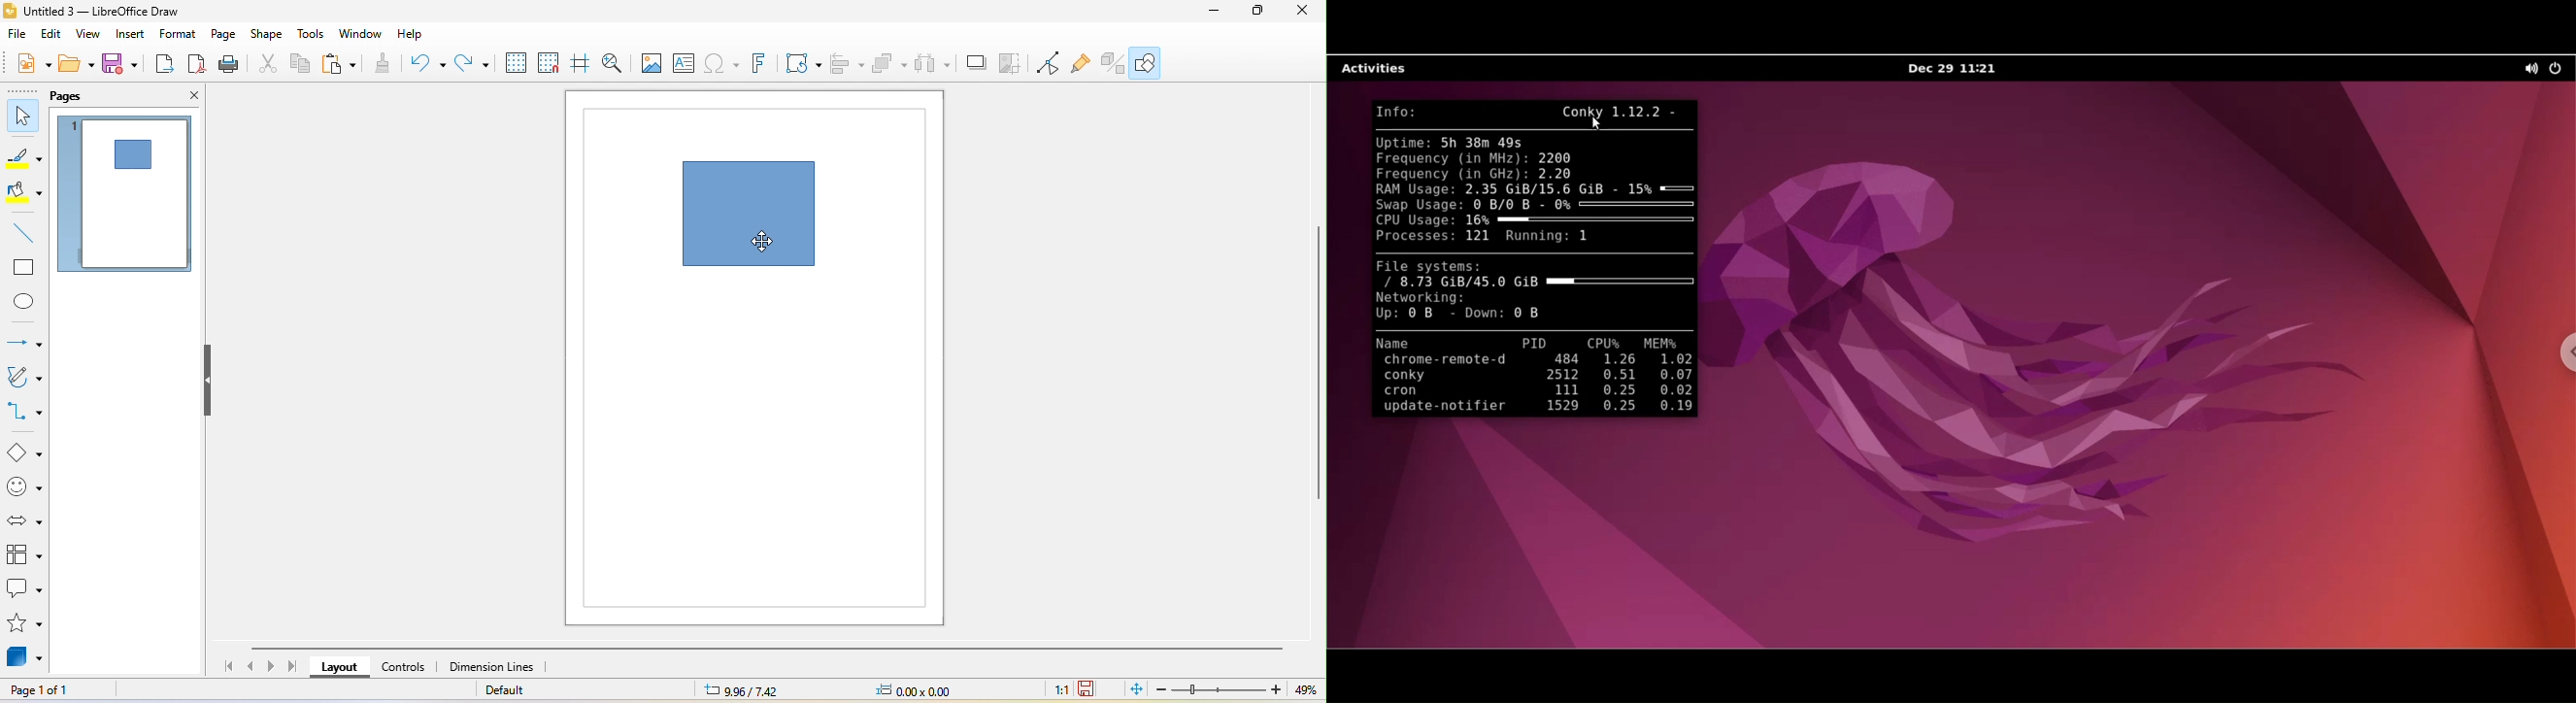  Describe the element at coordinates (183, 96) in the screenshot. I see `close` at that location.